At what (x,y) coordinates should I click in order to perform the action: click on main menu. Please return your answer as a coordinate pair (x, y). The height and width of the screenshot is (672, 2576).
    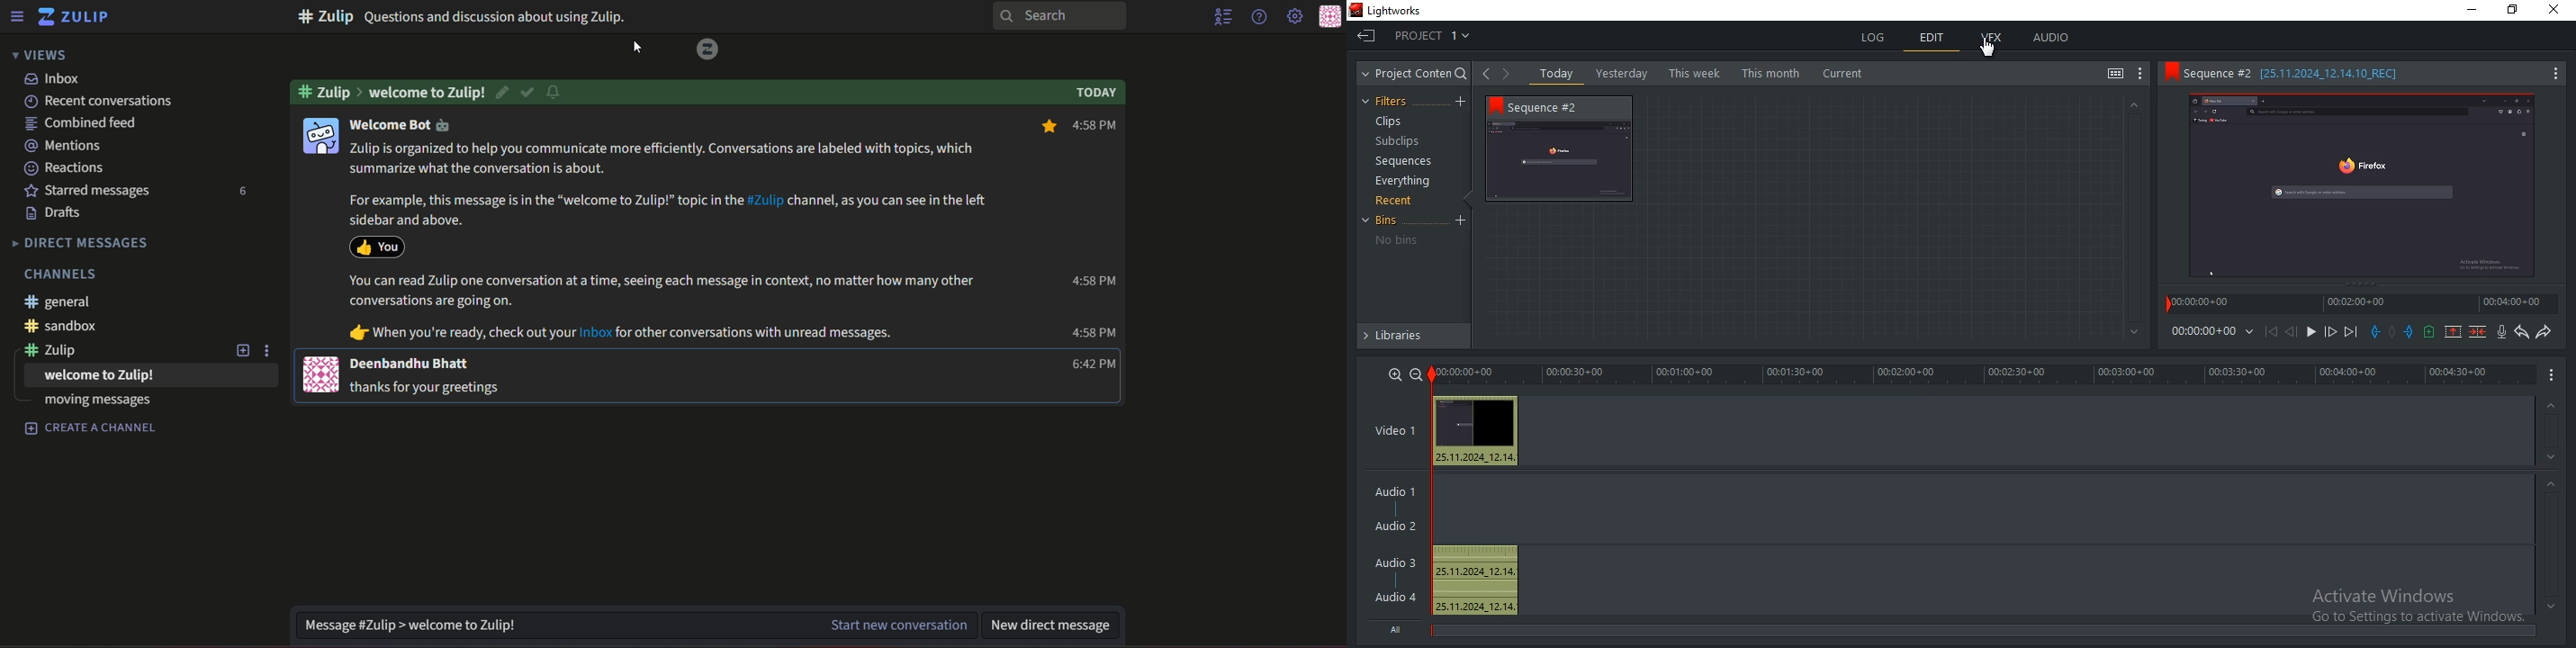
    Looking at the image, I should click on (1294, 16).